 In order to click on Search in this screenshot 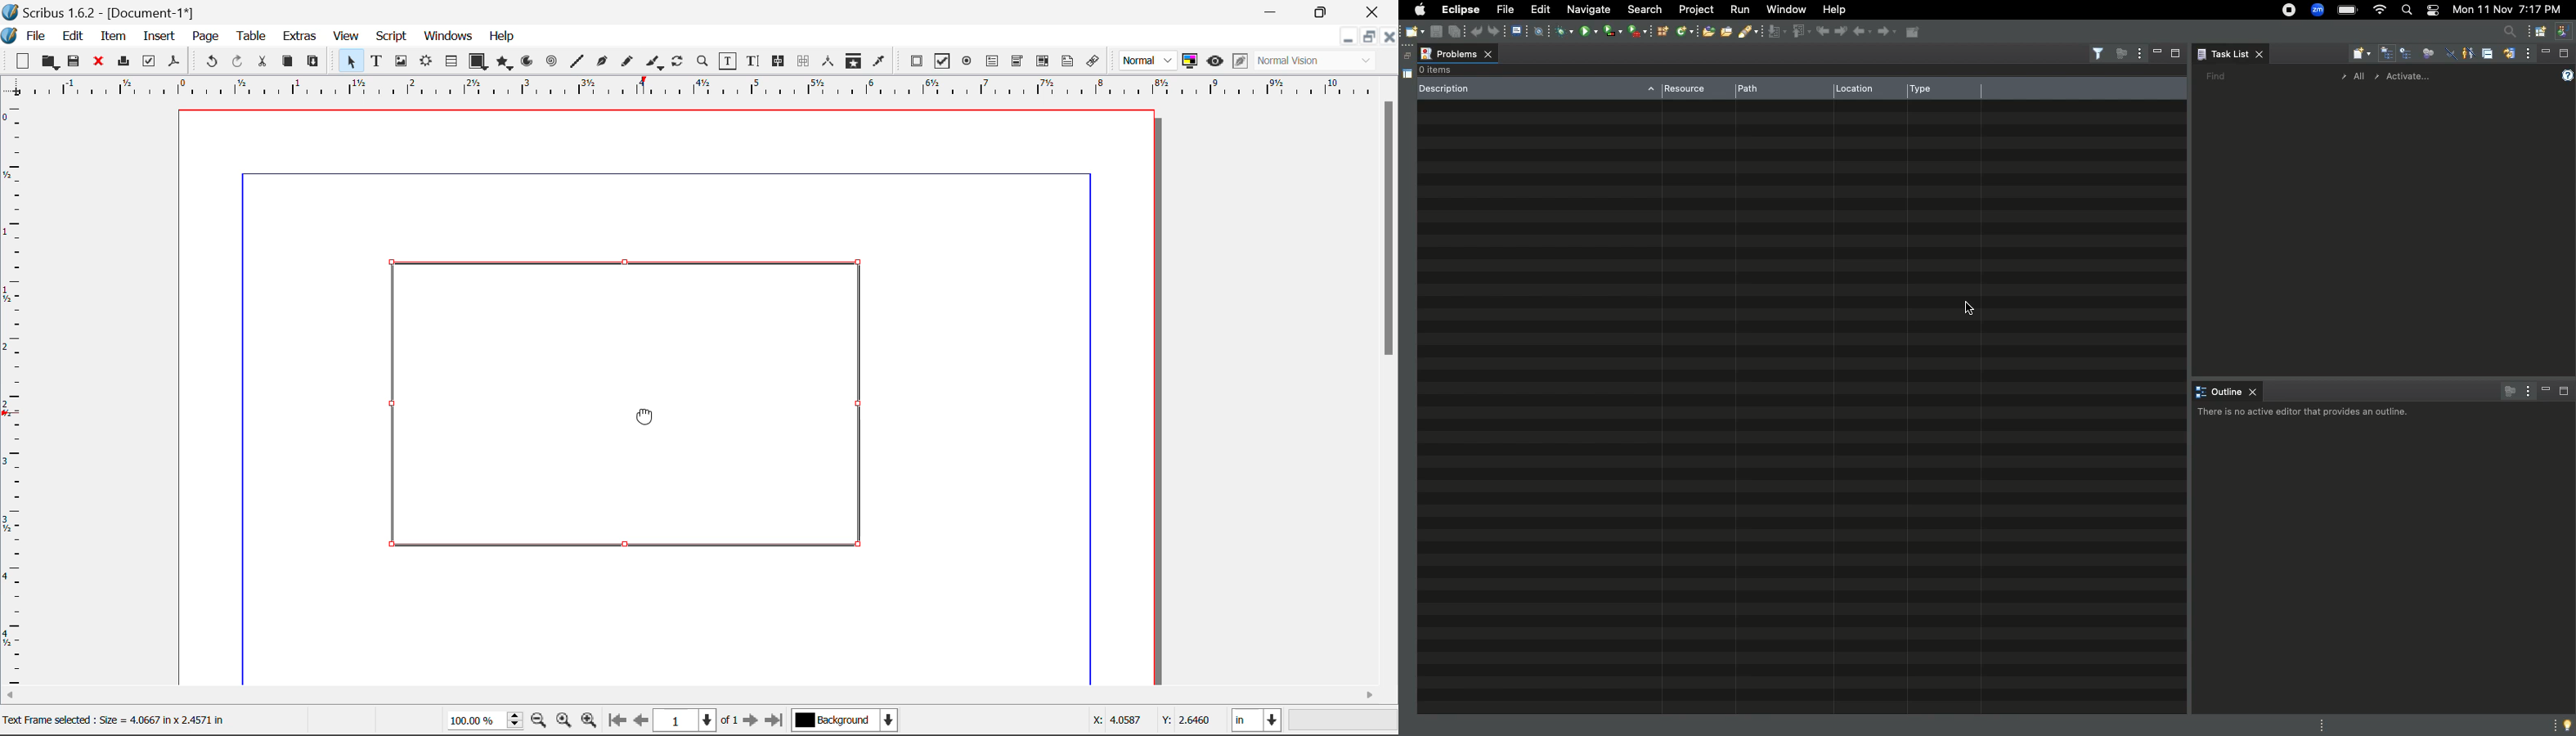, I will do `click(2406, 12)`.